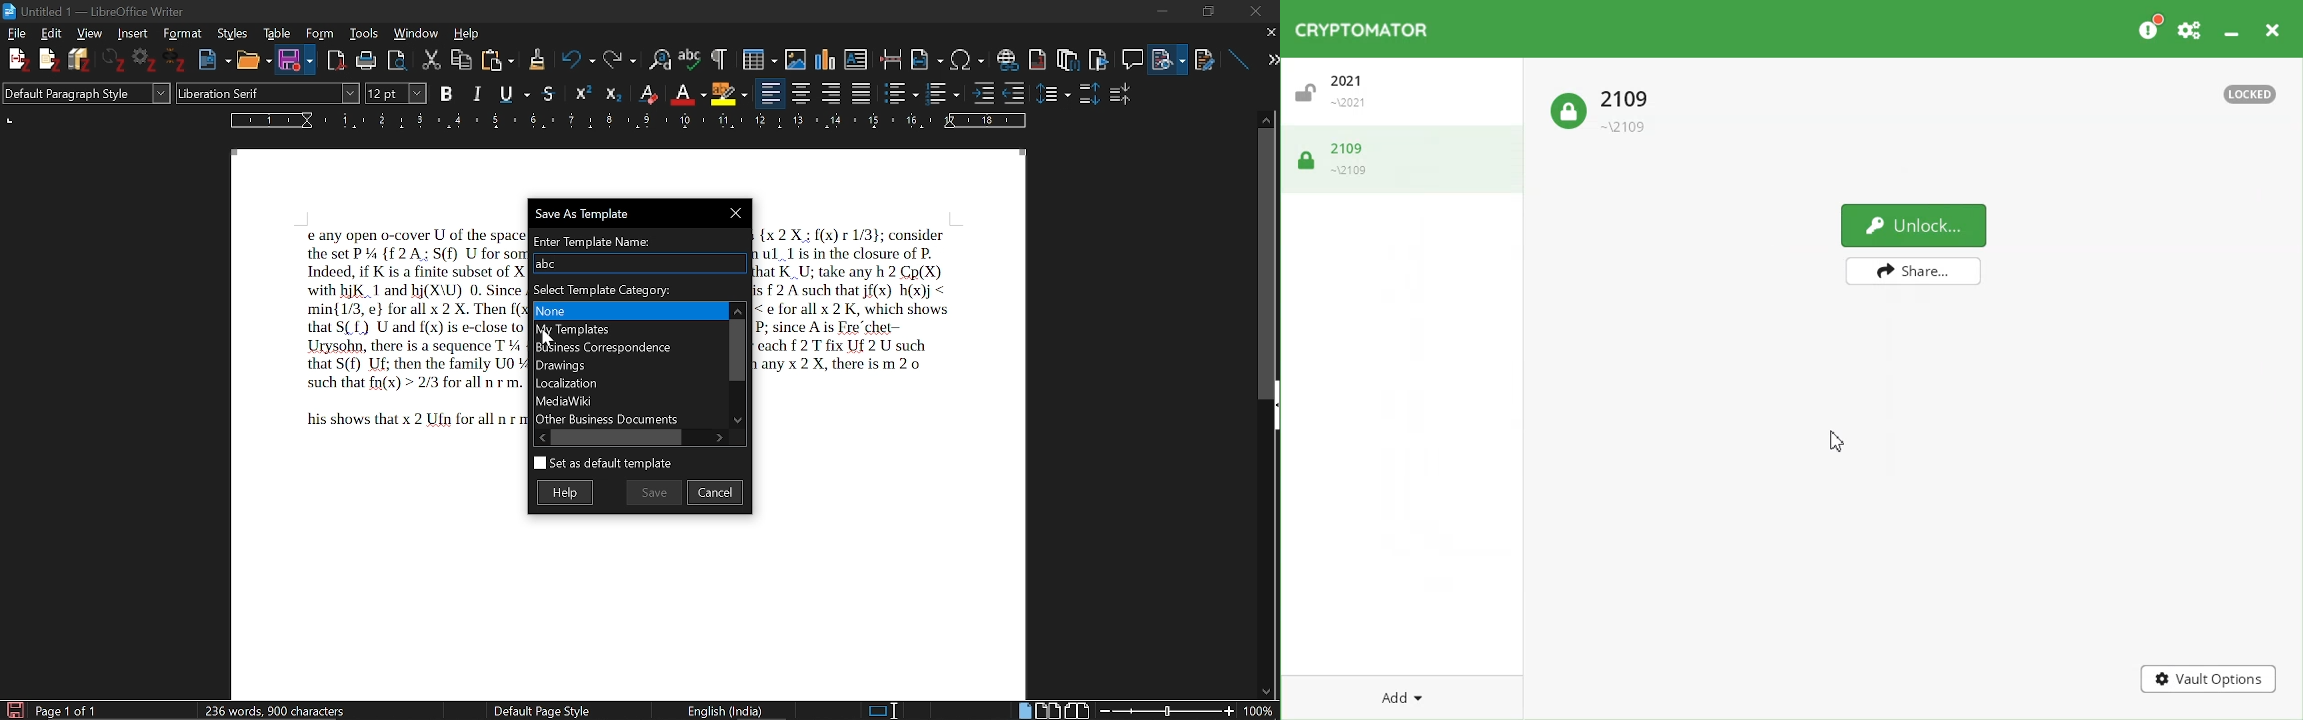 This screenshot has height=728, width=2324. What do you see at coordinates (147, 62) in the screenshot?
I see `Settings` at bounding box center [147, 62].